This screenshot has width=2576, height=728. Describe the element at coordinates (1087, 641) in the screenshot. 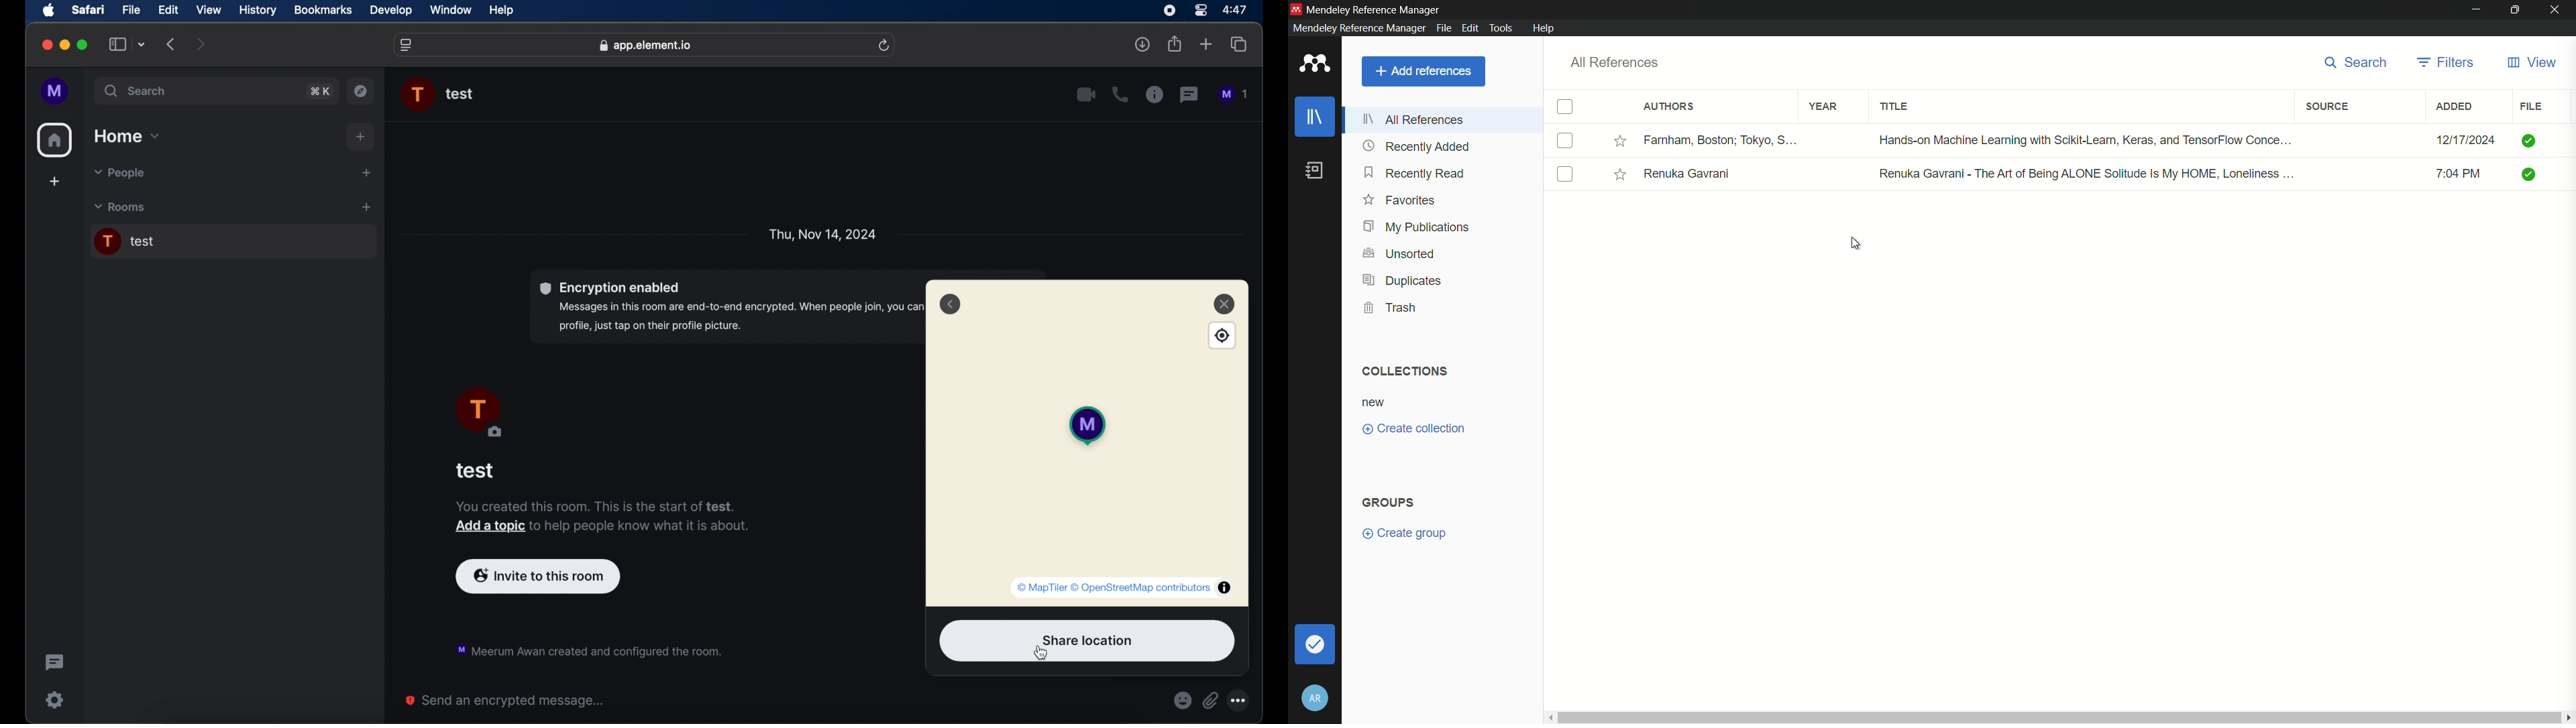

I see `share location` at that location.